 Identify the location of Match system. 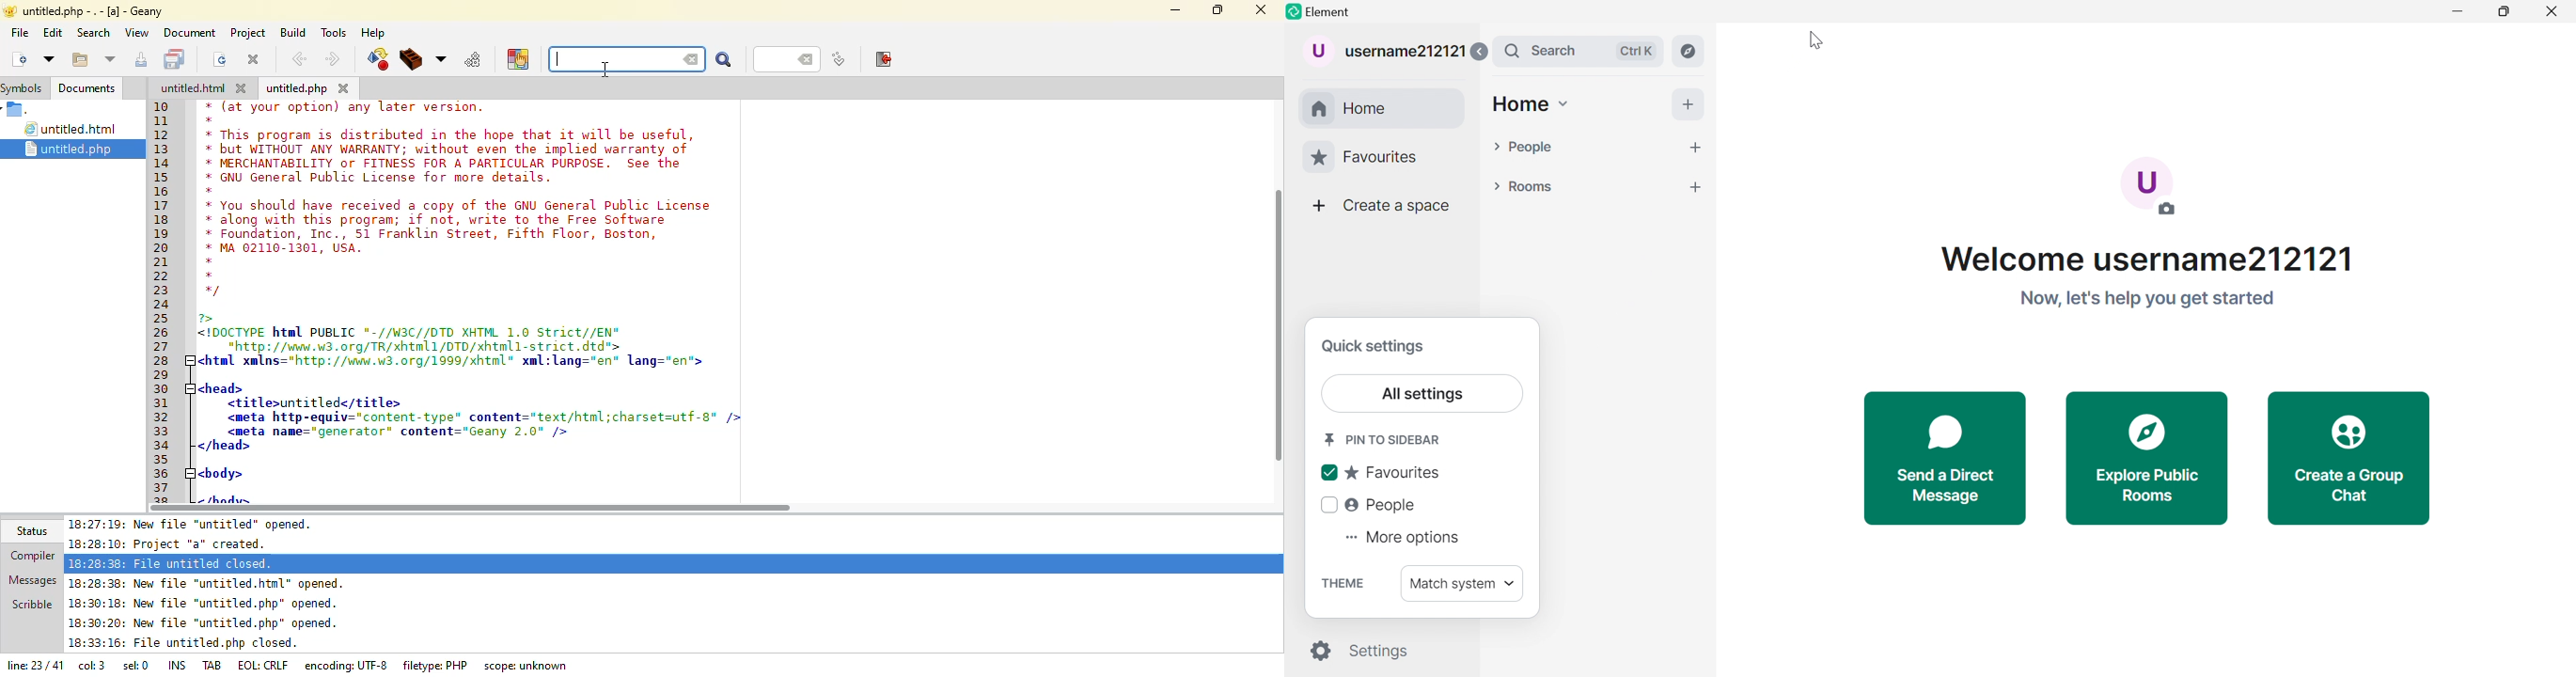
(1460, 581).